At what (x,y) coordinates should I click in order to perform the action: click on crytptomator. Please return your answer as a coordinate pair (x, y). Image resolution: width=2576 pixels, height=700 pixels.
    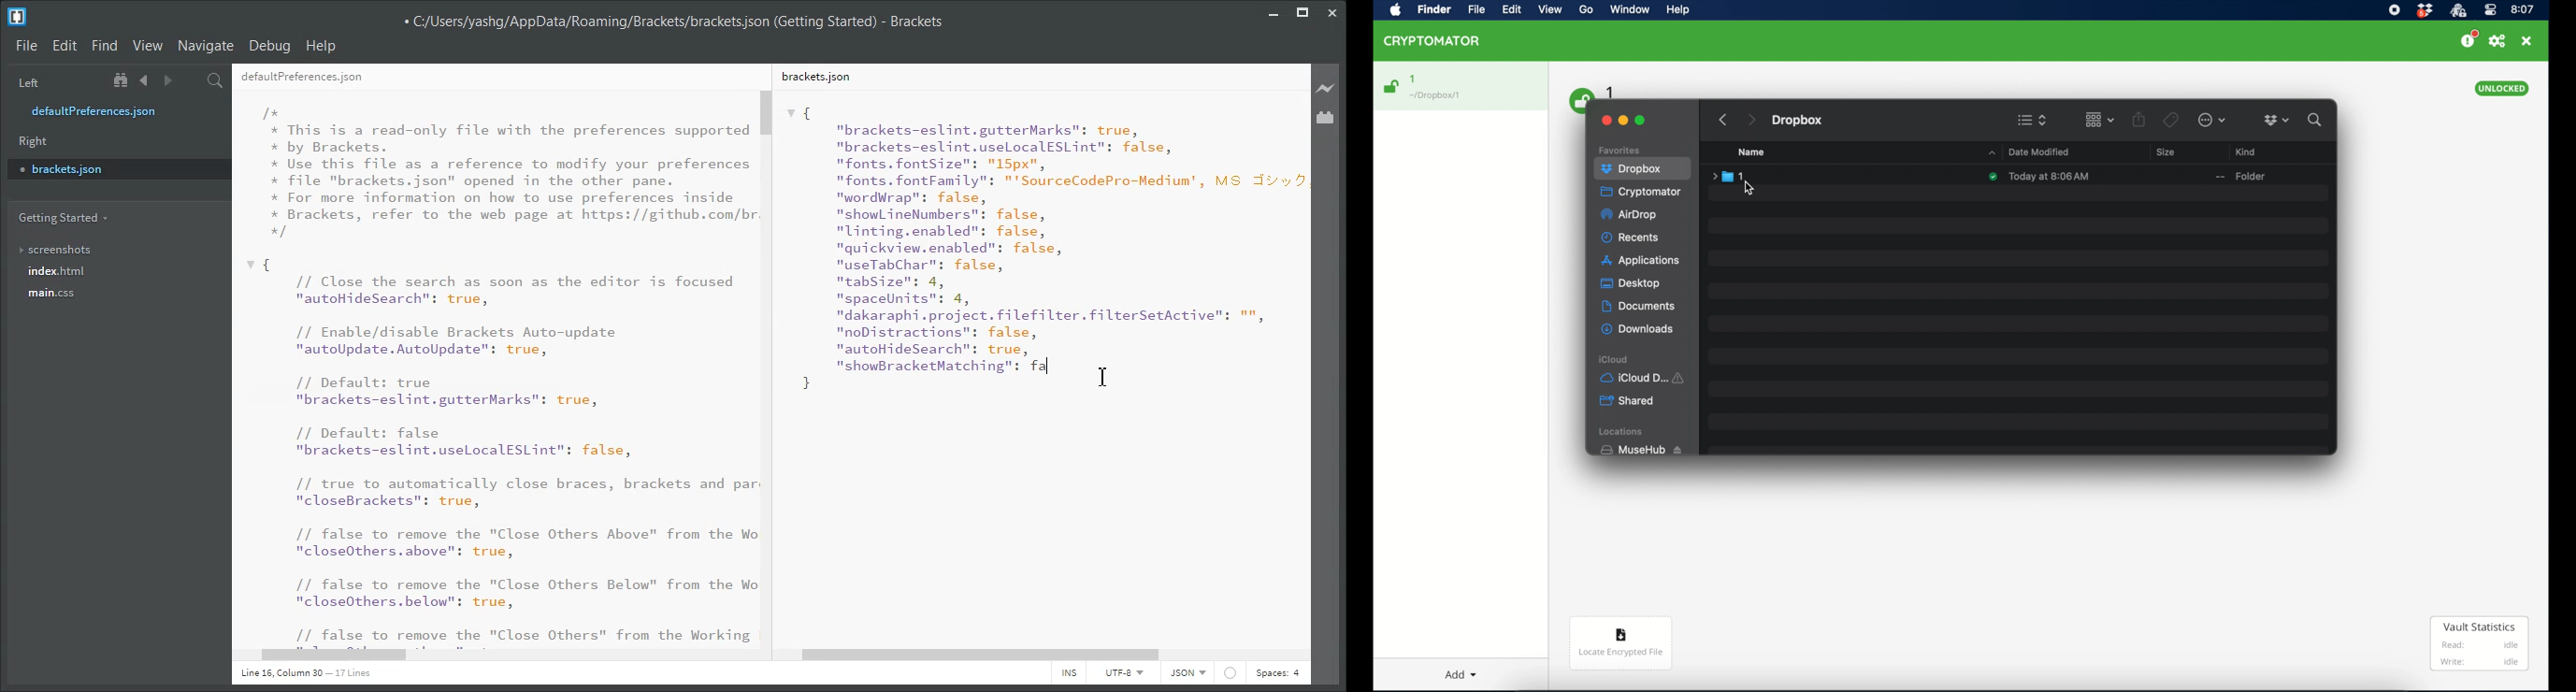
    Looking at the image, I should click on (2458, 11).